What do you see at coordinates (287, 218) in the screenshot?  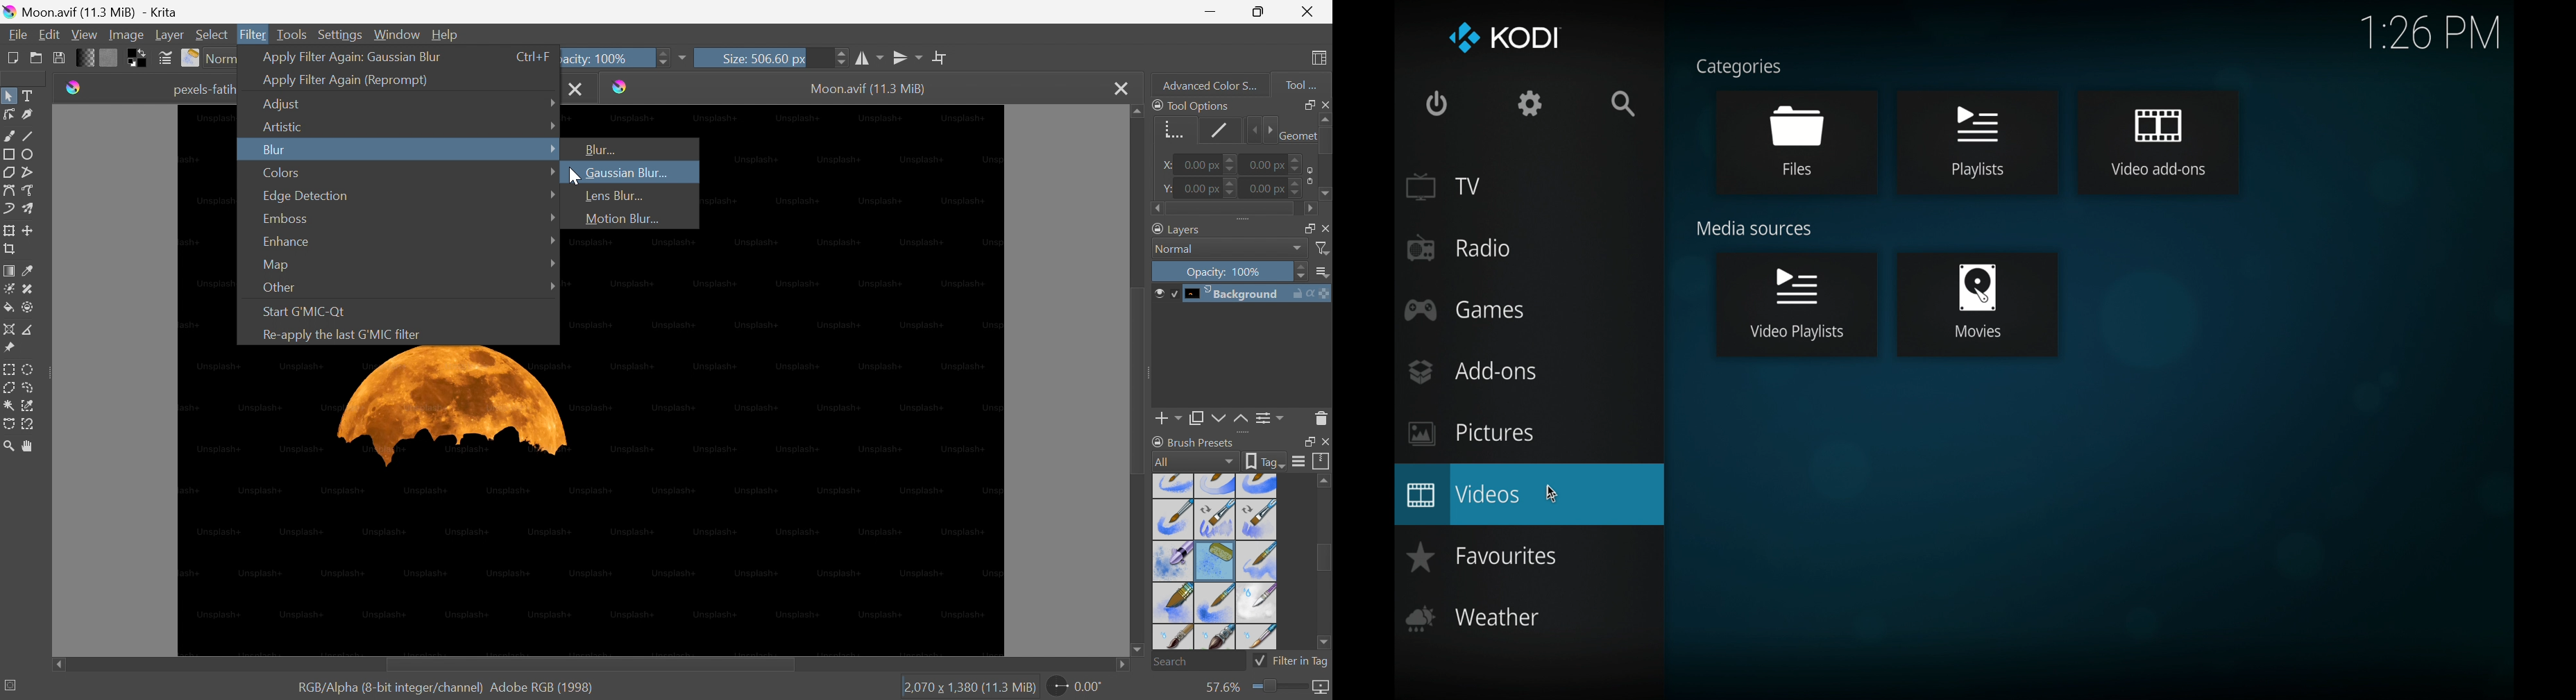 I see `Emboss` at bounding box center [287, 218].